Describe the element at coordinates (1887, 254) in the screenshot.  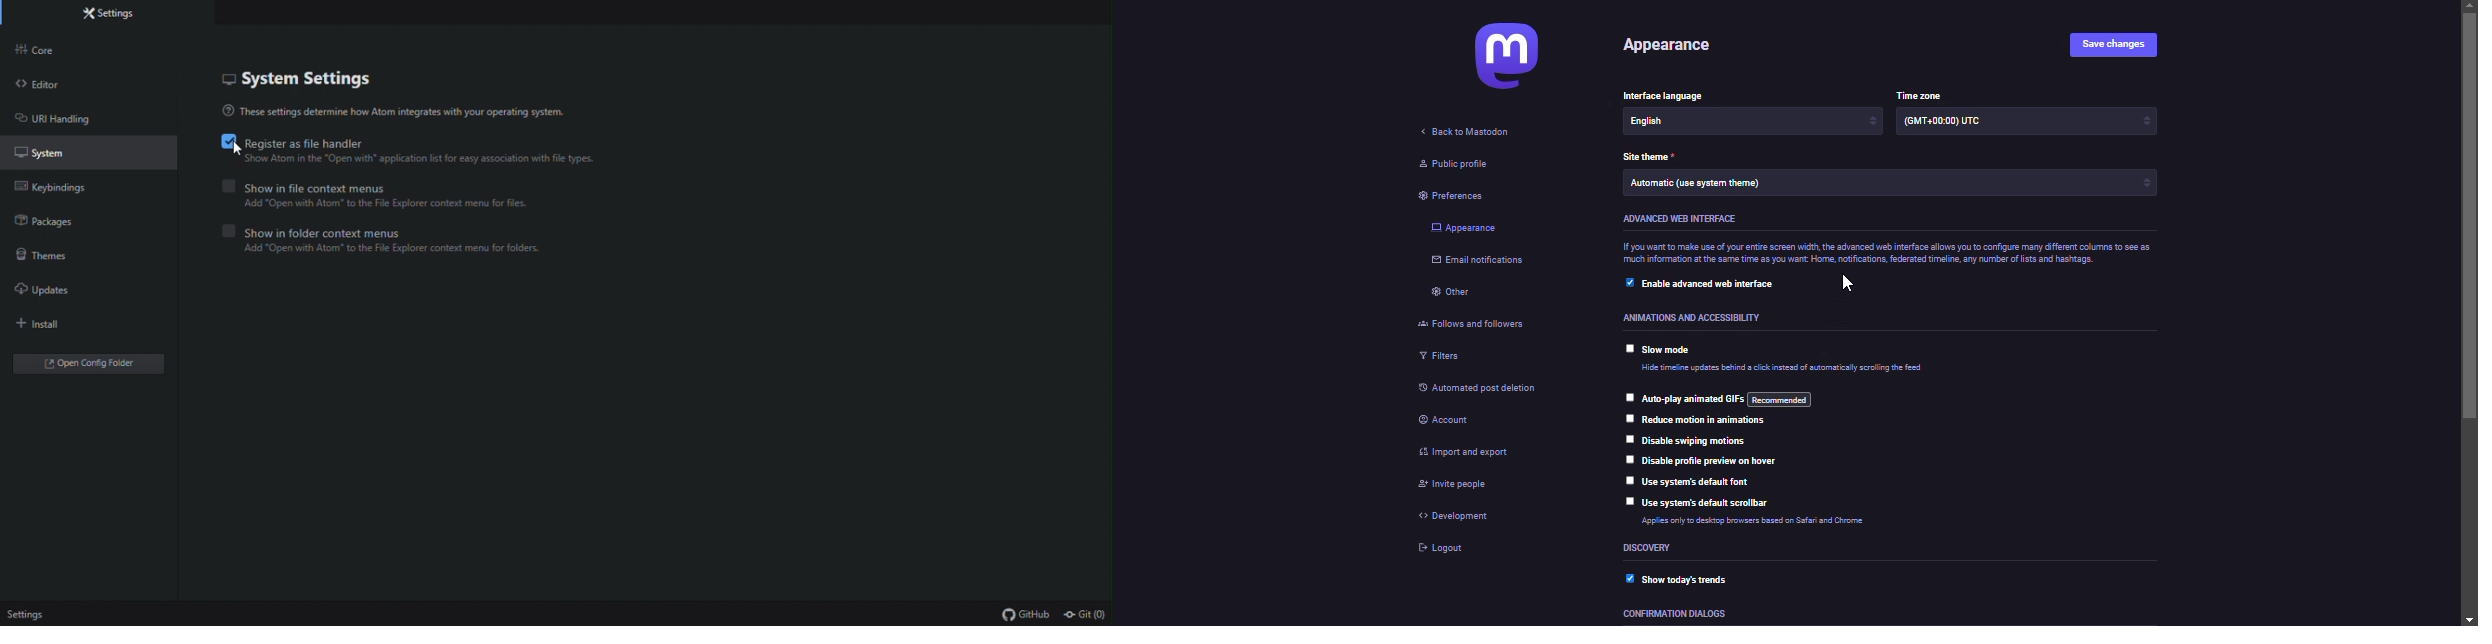
I see `If you want to make use of your entire screen width, the advanced web interface allows you to configure many different columns to see as much information at the same time as you want Home, notifications, federated time, any number of lists and hashtags.` at that location.